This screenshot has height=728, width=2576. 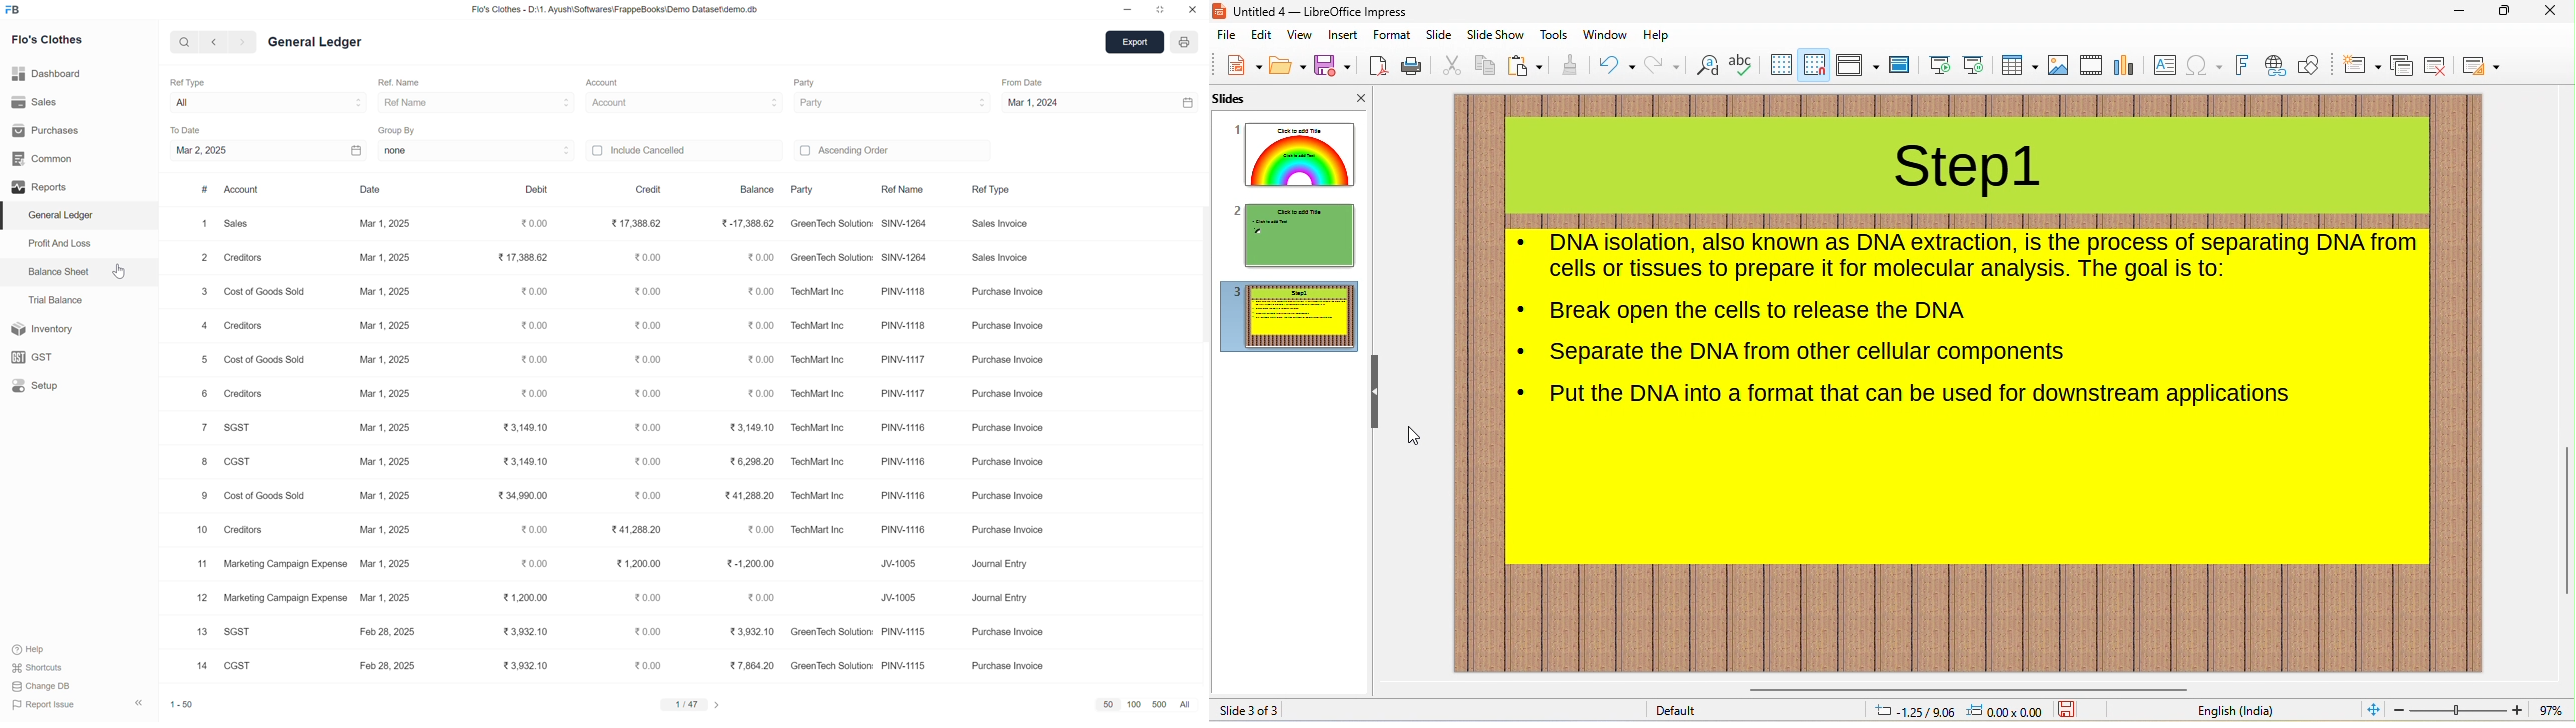 What do you see at coordinates (60, 301) in the screenshot?
I see `Trial Balance` at bounding box center [60, 301].